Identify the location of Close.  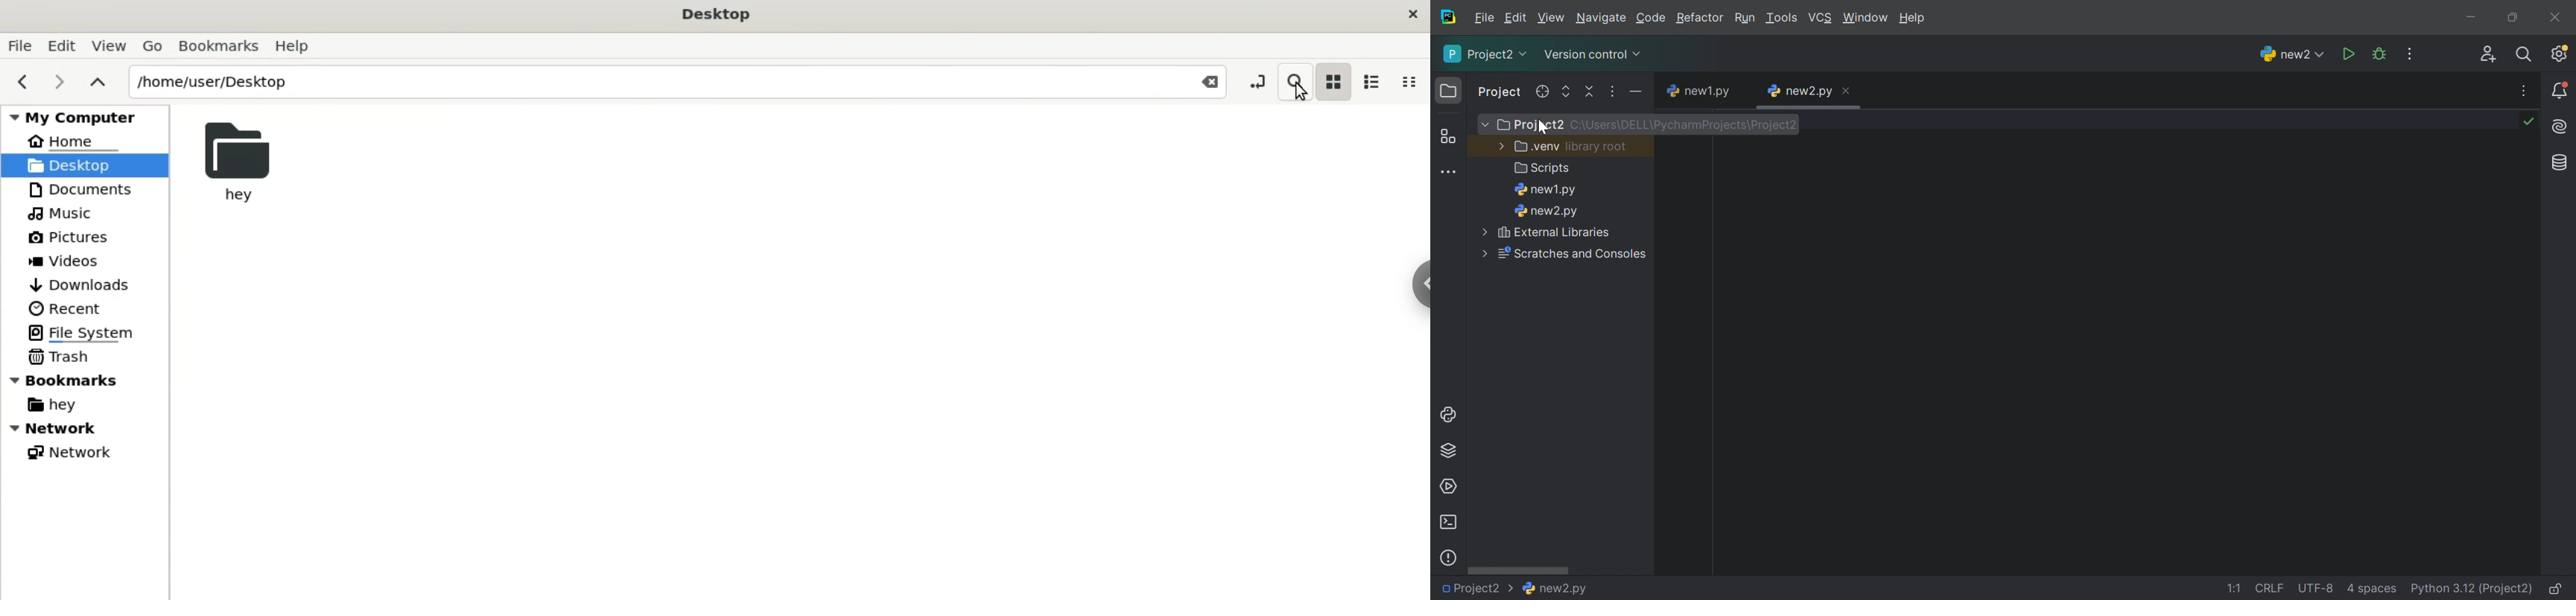
(2558, 14).